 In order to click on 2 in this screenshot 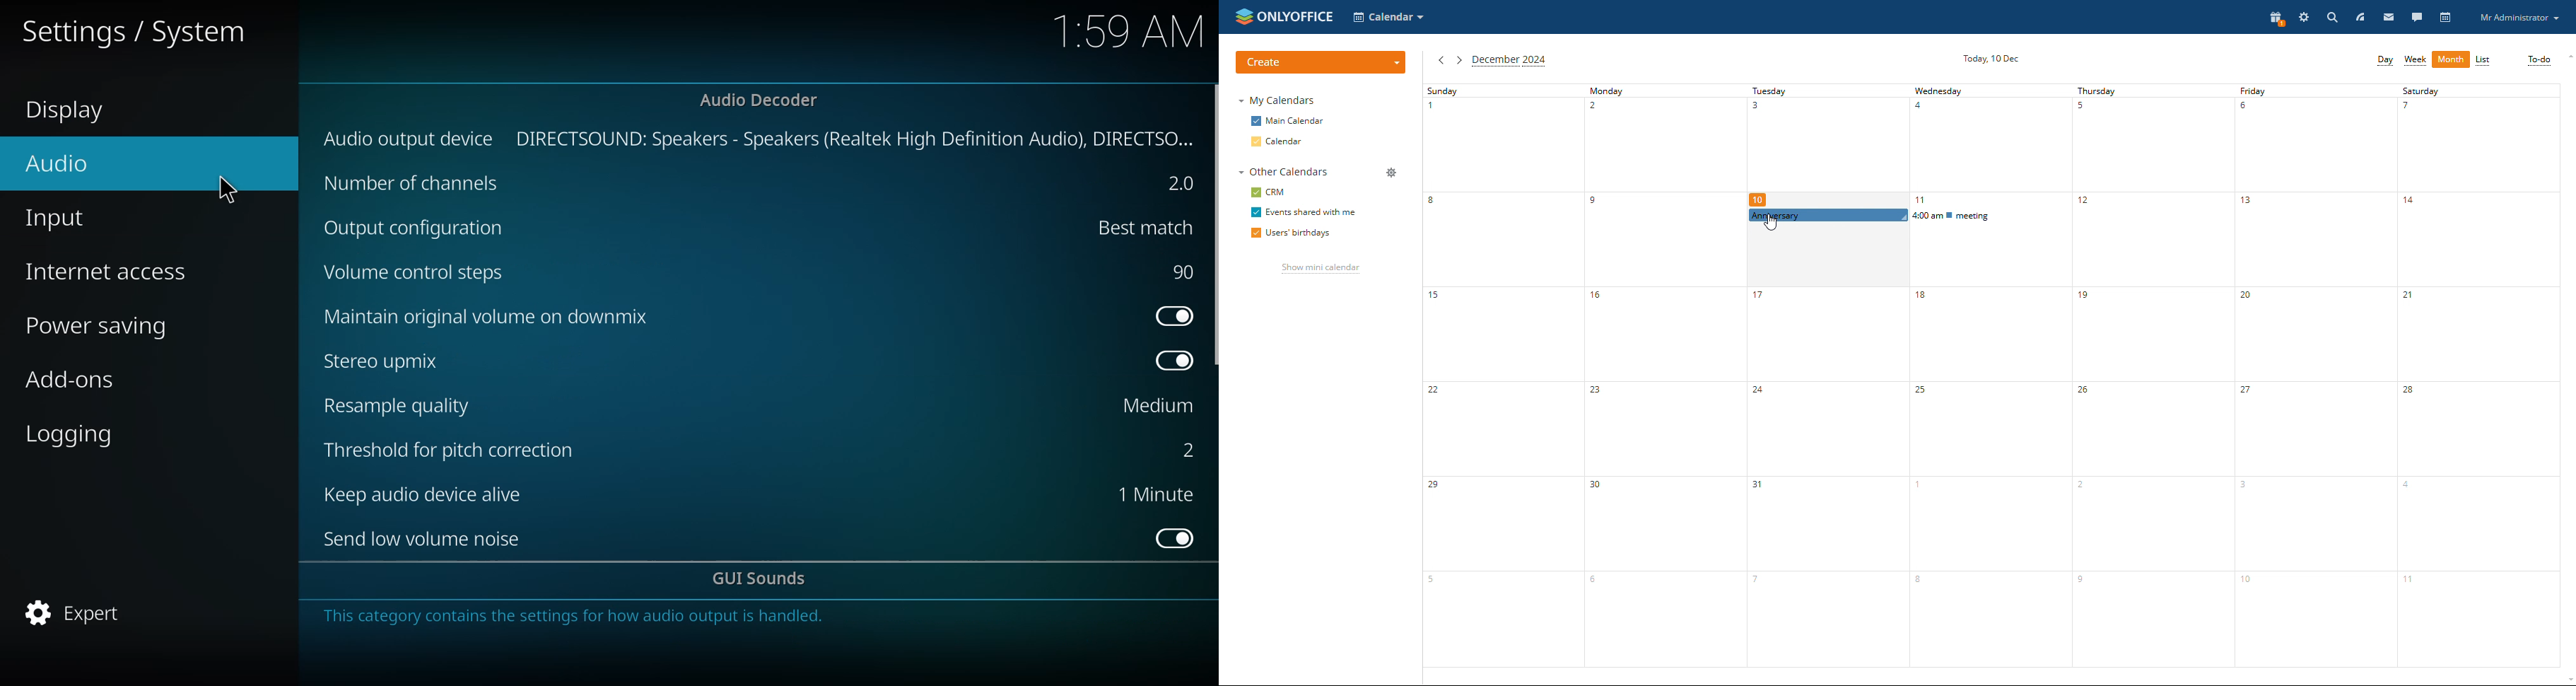, I will do `click(1183, 449)`.